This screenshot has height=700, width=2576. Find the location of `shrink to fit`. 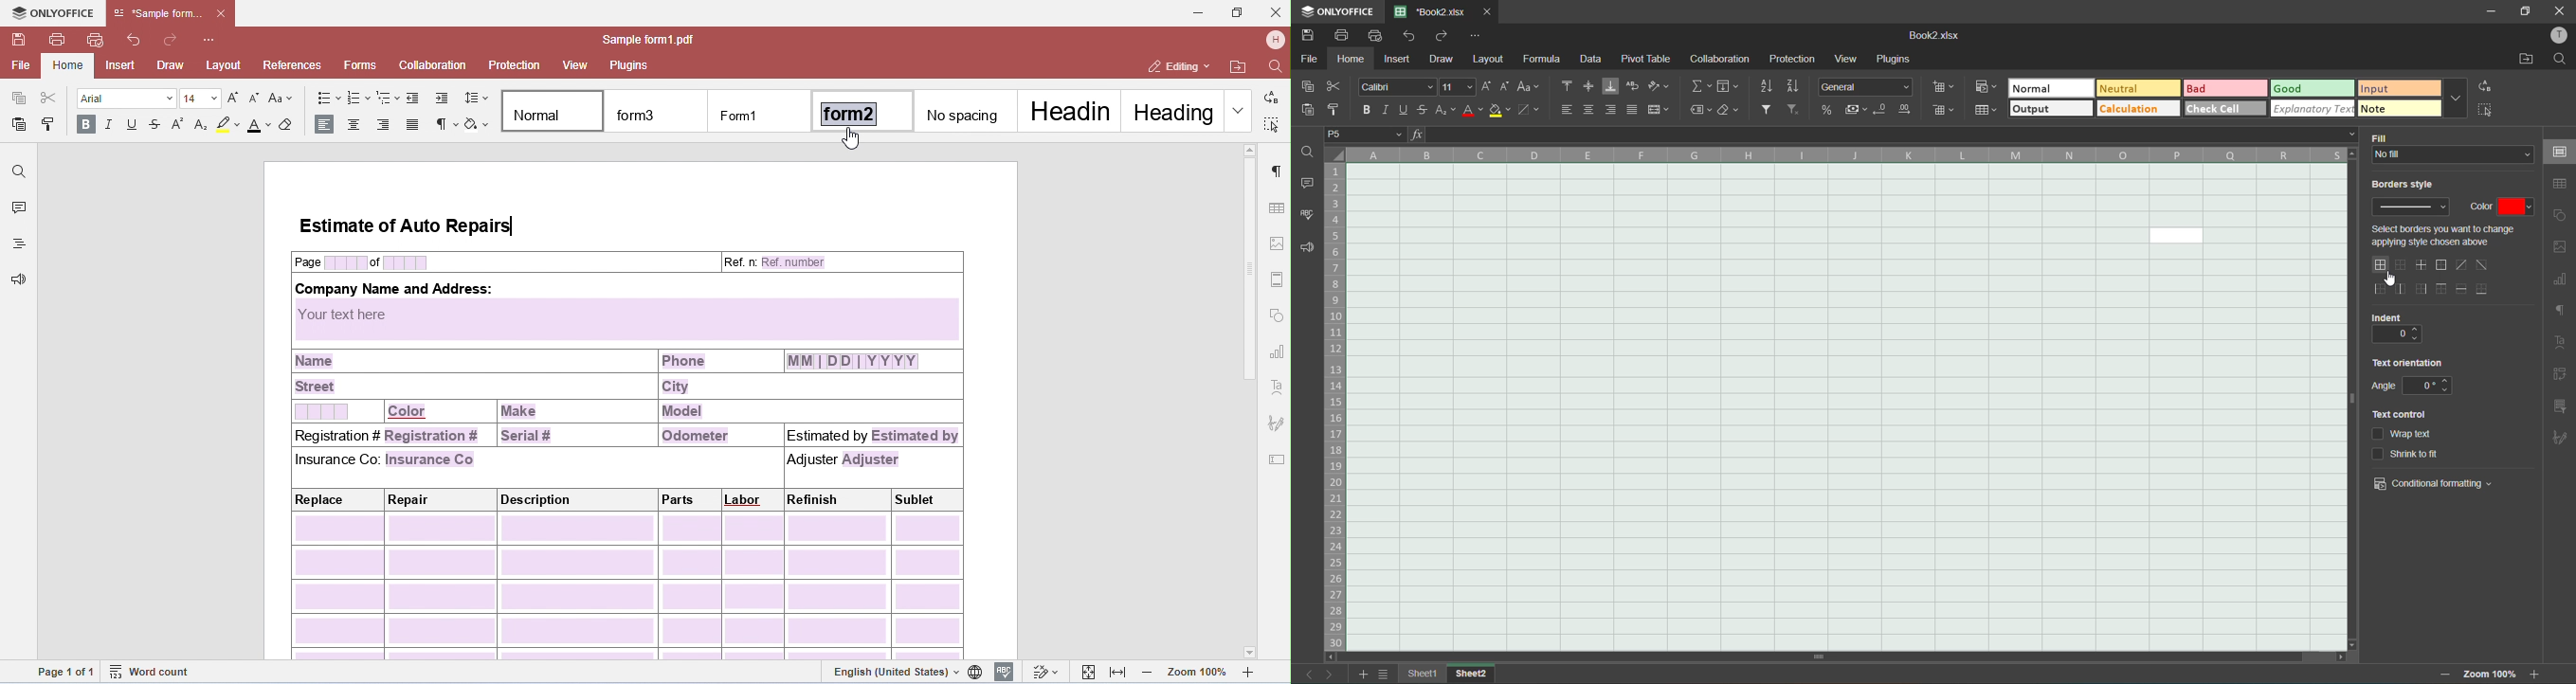

shrink to fit is located at coordinates (2408, 455).